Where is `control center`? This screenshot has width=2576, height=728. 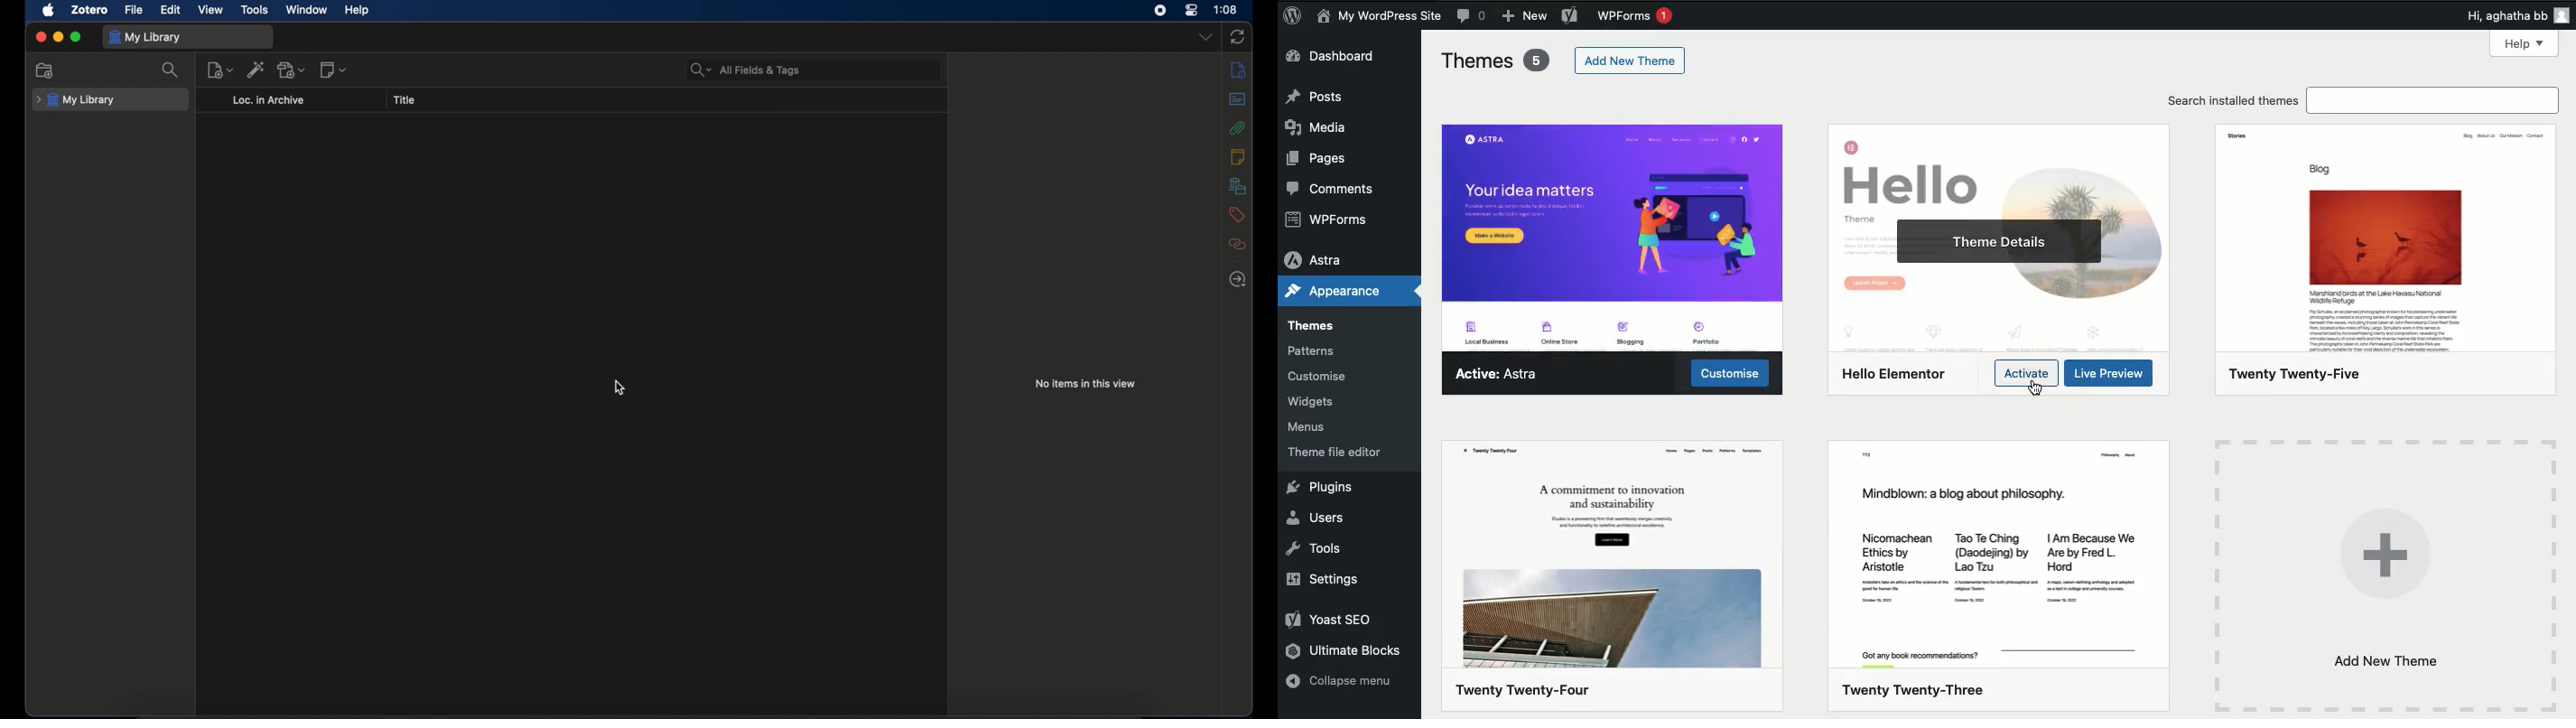 control center is located at coordinates (1191, 11).